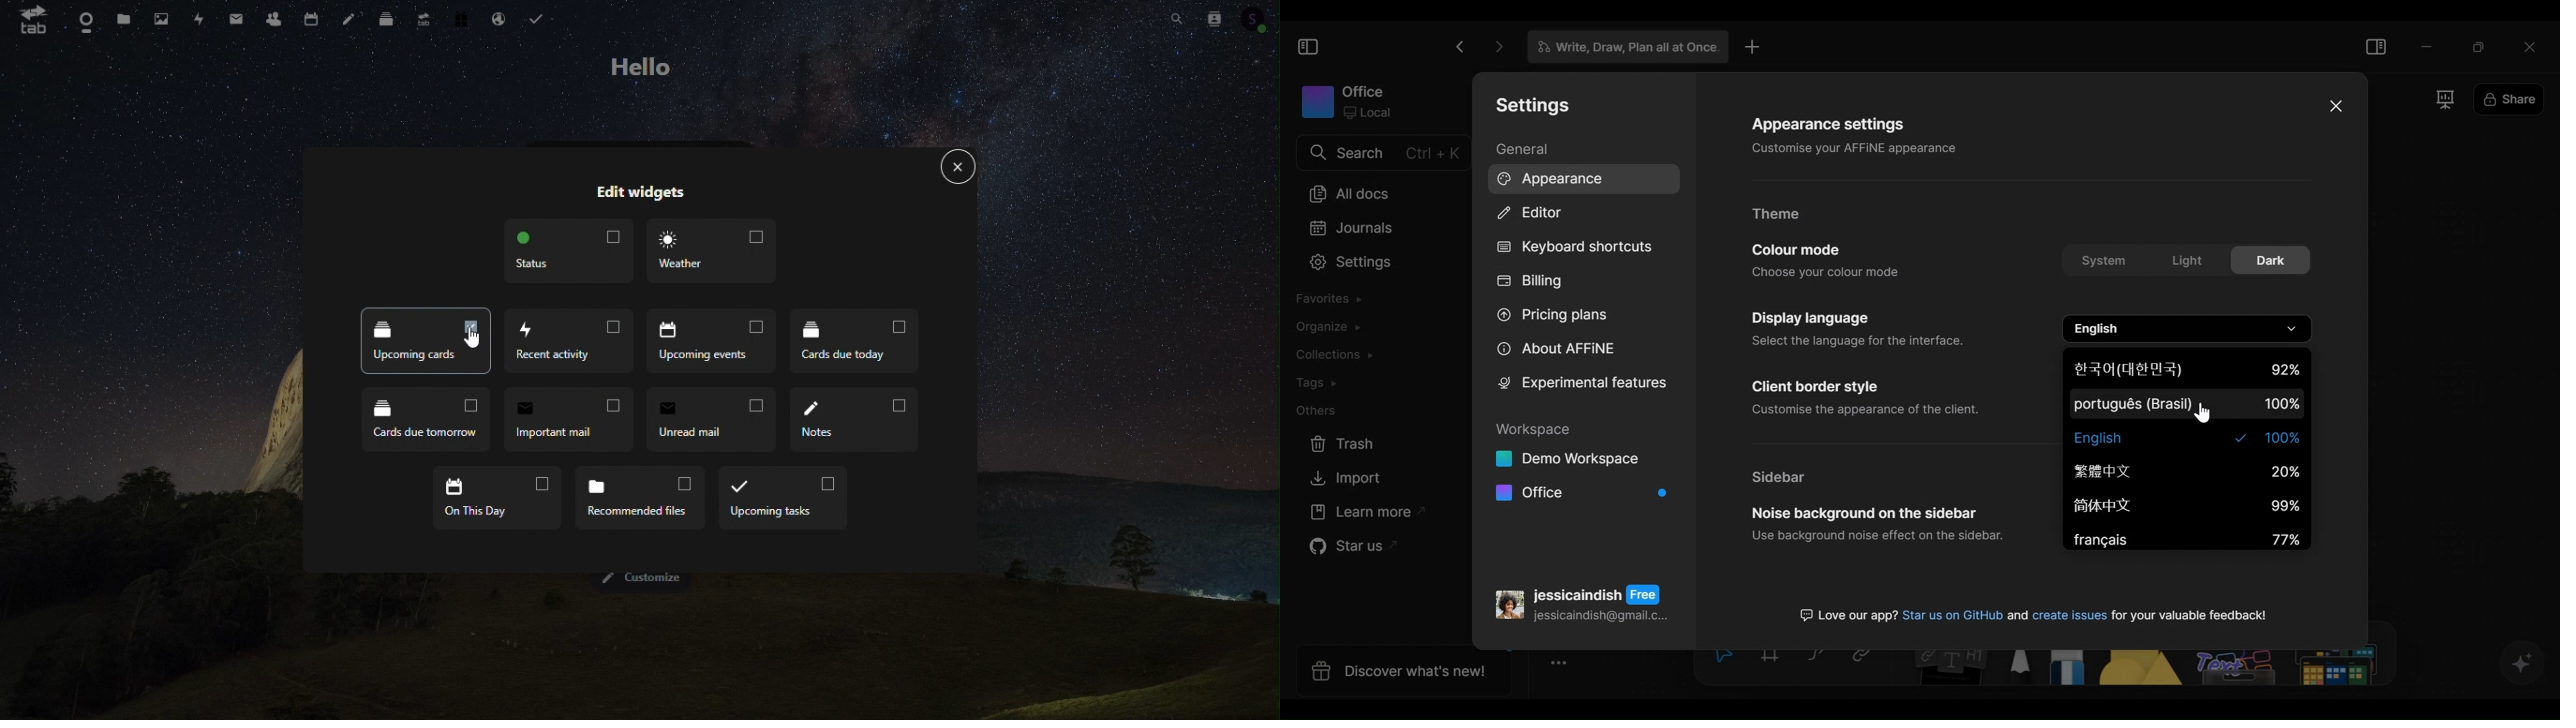 The width and height of the screenshot is (2576, 728). What do you see at coordinates (714, 420) in the screenshot?
I see `Unread email` at bounding box center [714, 420].